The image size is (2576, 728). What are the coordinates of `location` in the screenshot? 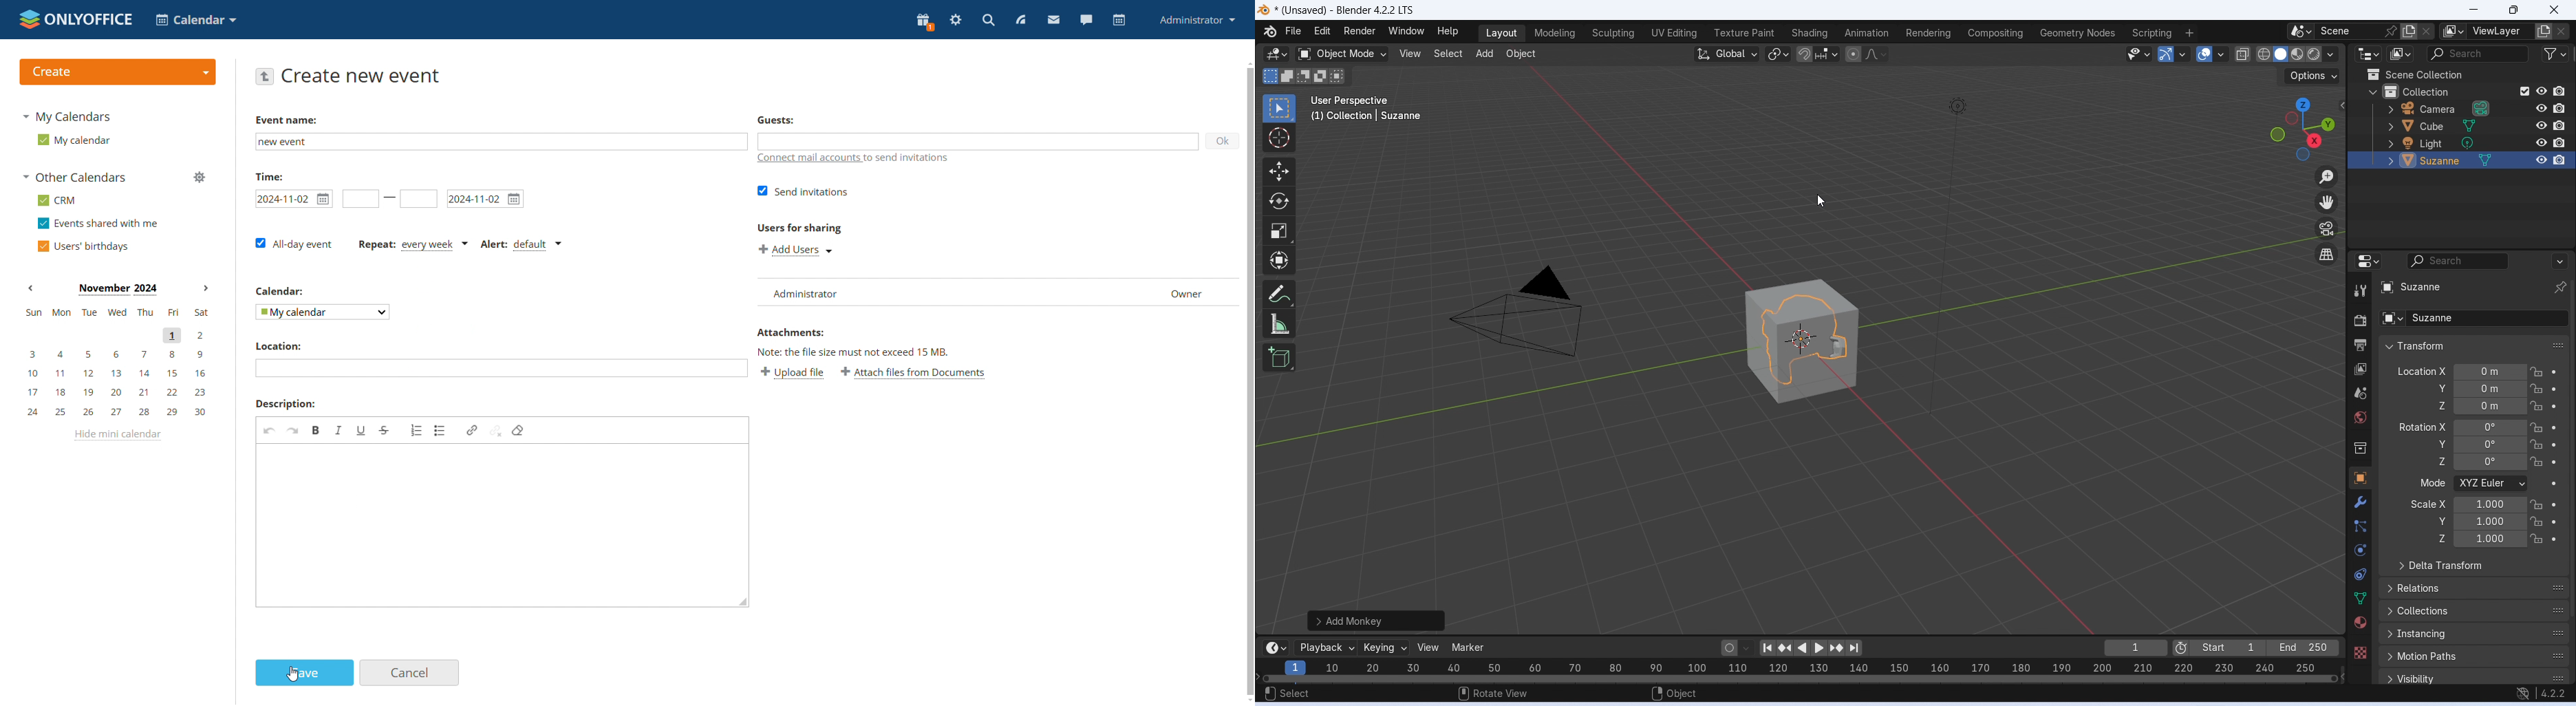 It's located at (2491, 406).